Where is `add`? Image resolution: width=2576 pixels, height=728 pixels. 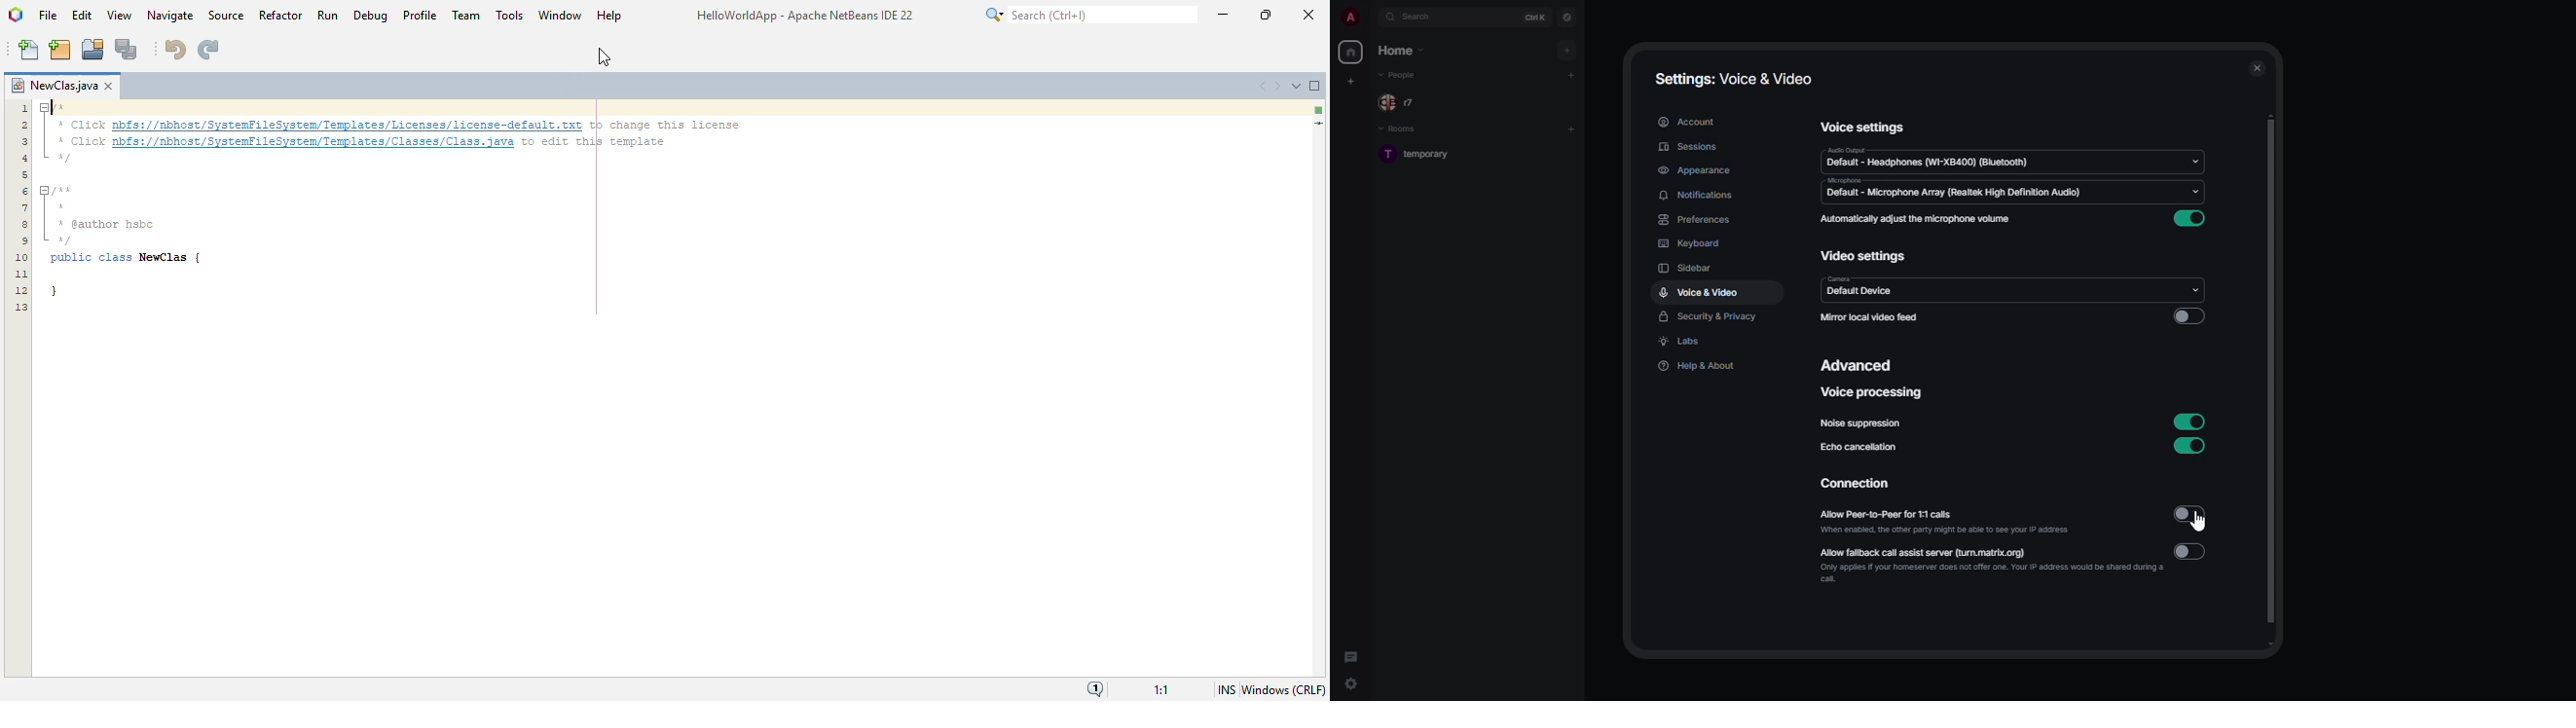
add is located at coordinates (1574, 75).